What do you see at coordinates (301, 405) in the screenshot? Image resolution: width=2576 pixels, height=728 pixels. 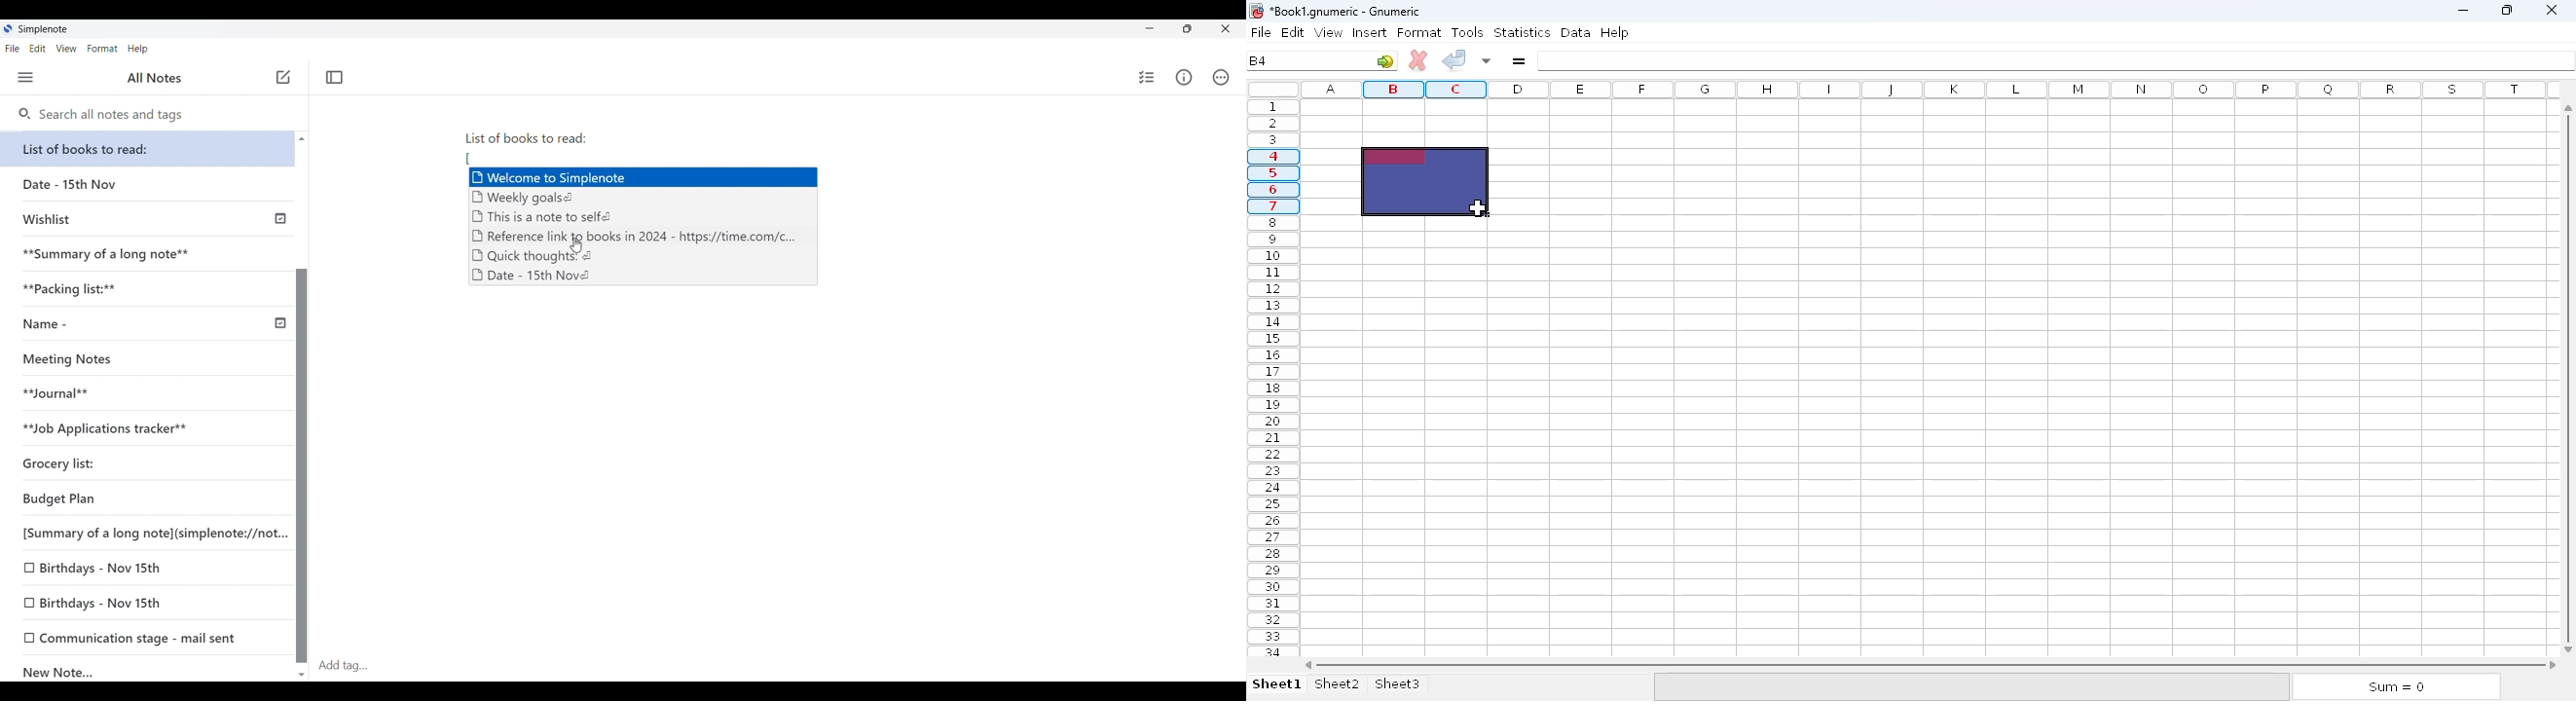 I see `Vertical scroll bar` at bounding box center [301, 405].